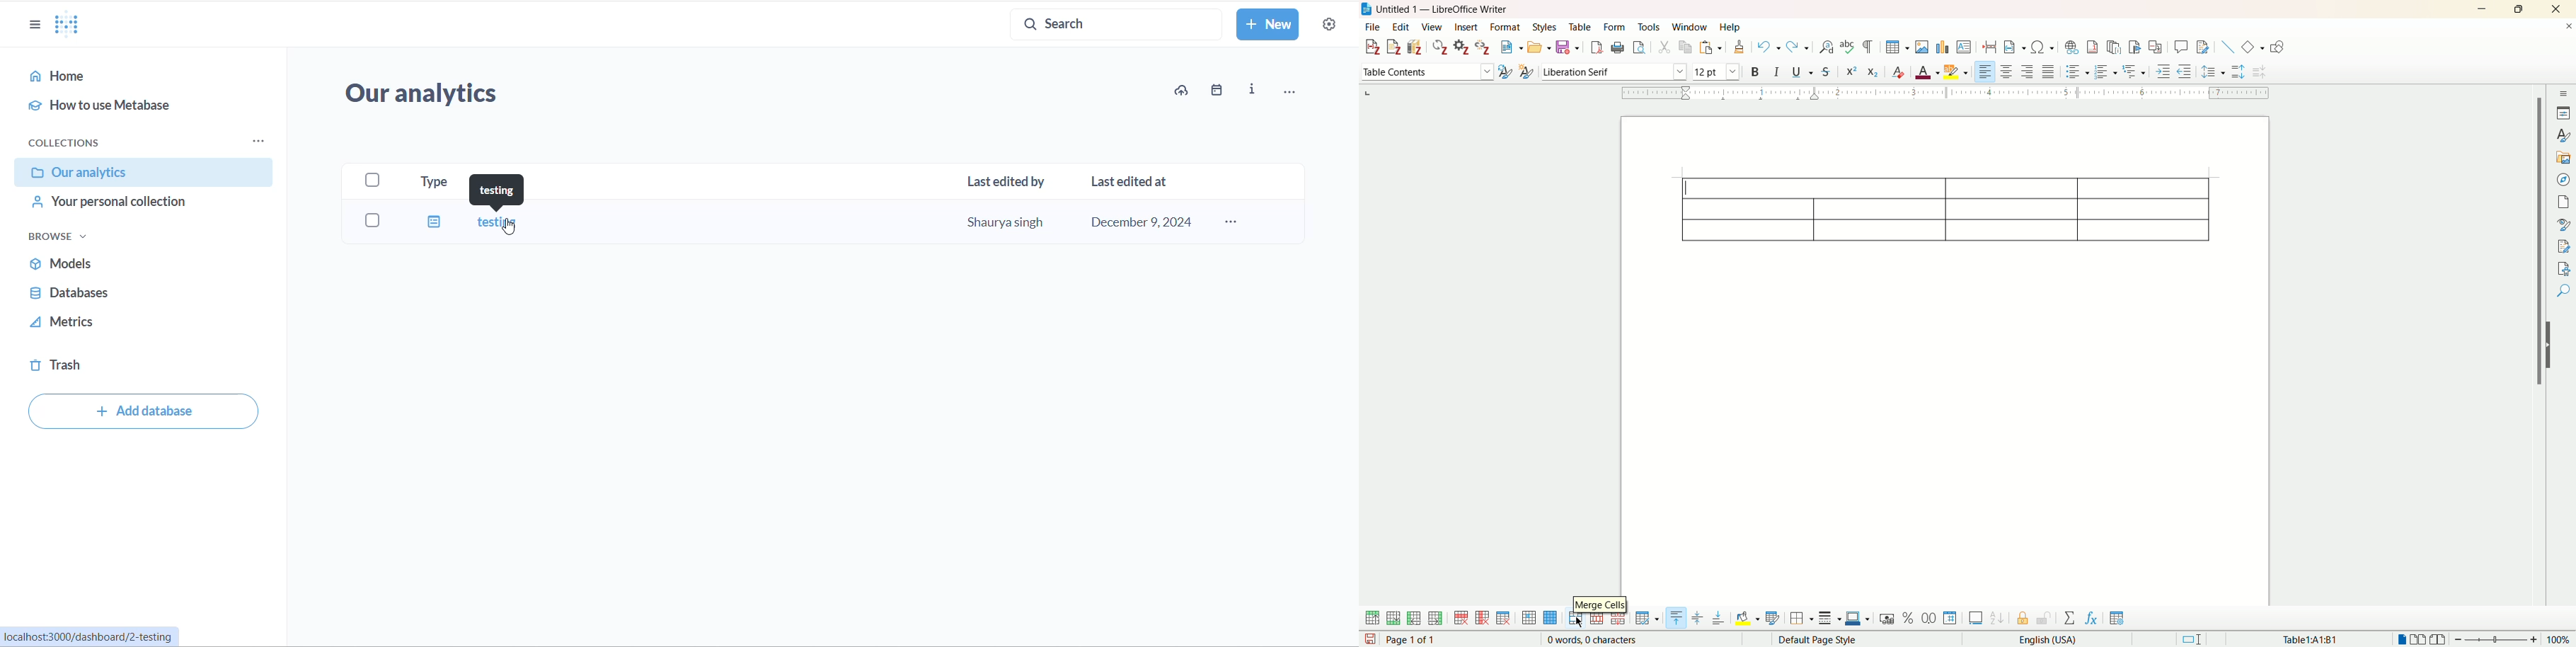  Describe the element at coordinates (2041, 639) in the screenshot. I see `English (USA)` at that location.